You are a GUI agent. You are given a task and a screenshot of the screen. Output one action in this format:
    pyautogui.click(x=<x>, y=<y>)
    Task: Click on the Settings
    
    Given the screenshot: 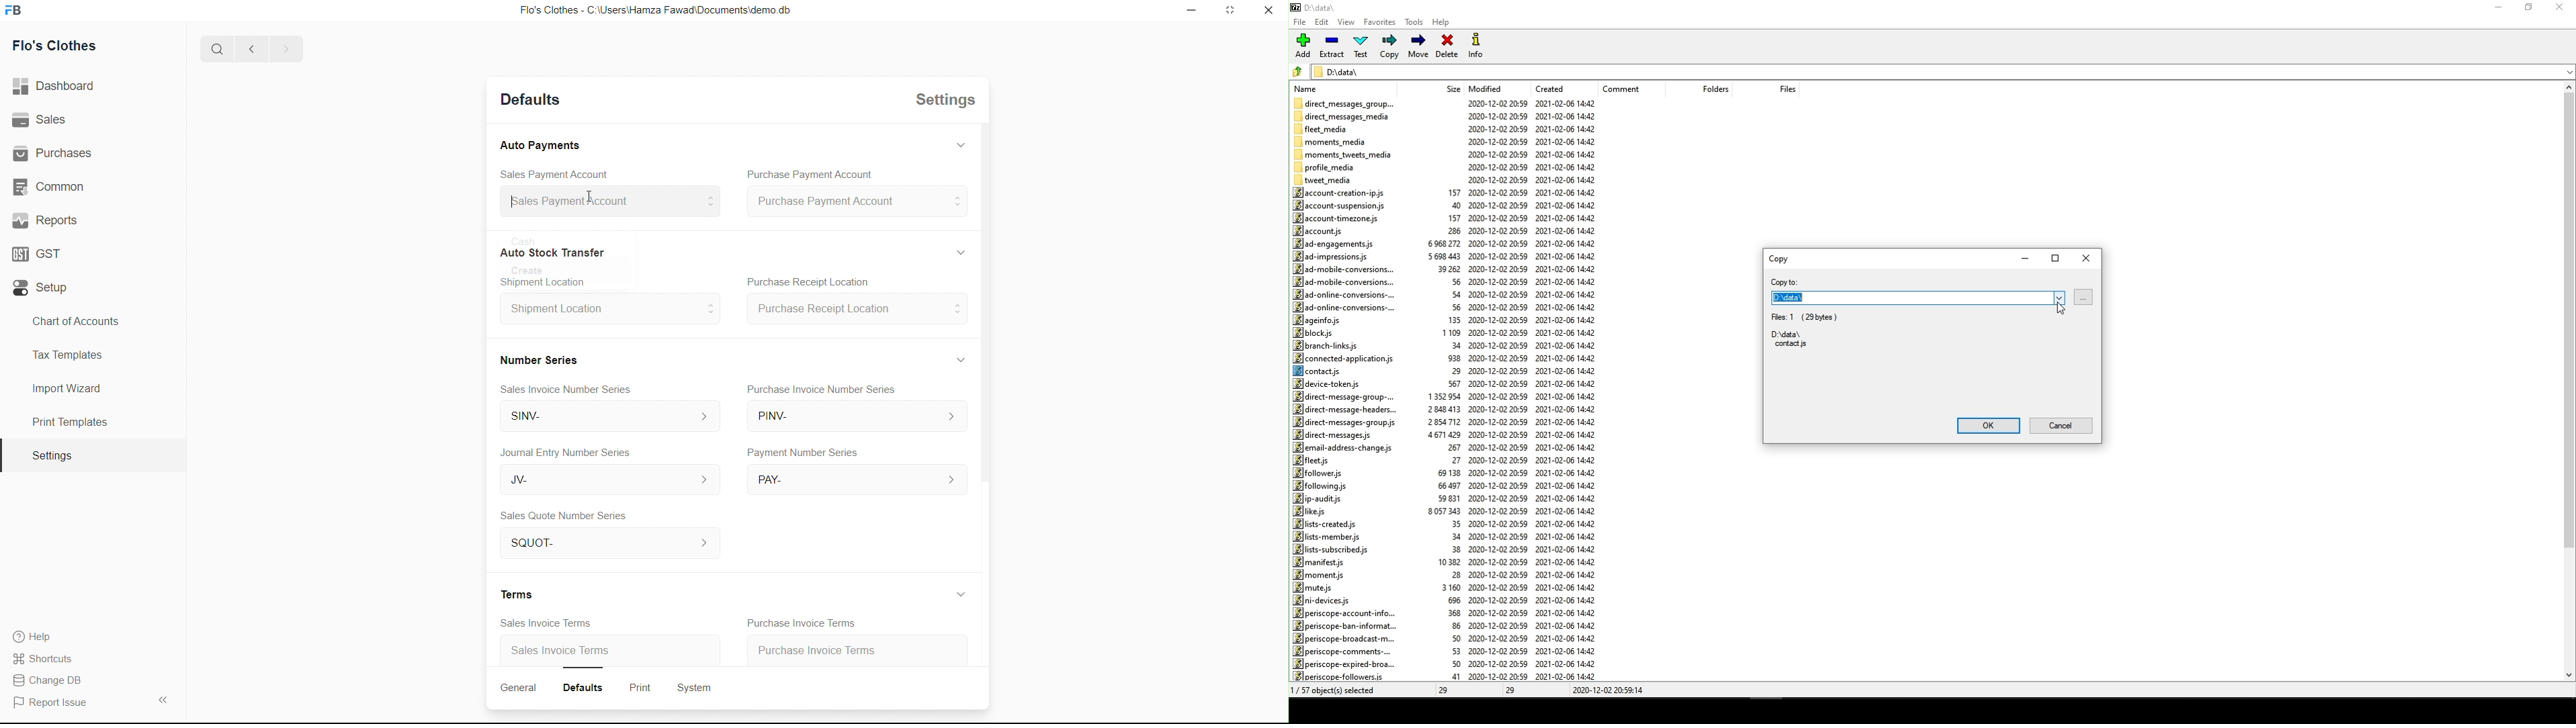 What is the action you would take?
    pyautogui.click(x=948, y=102)
    